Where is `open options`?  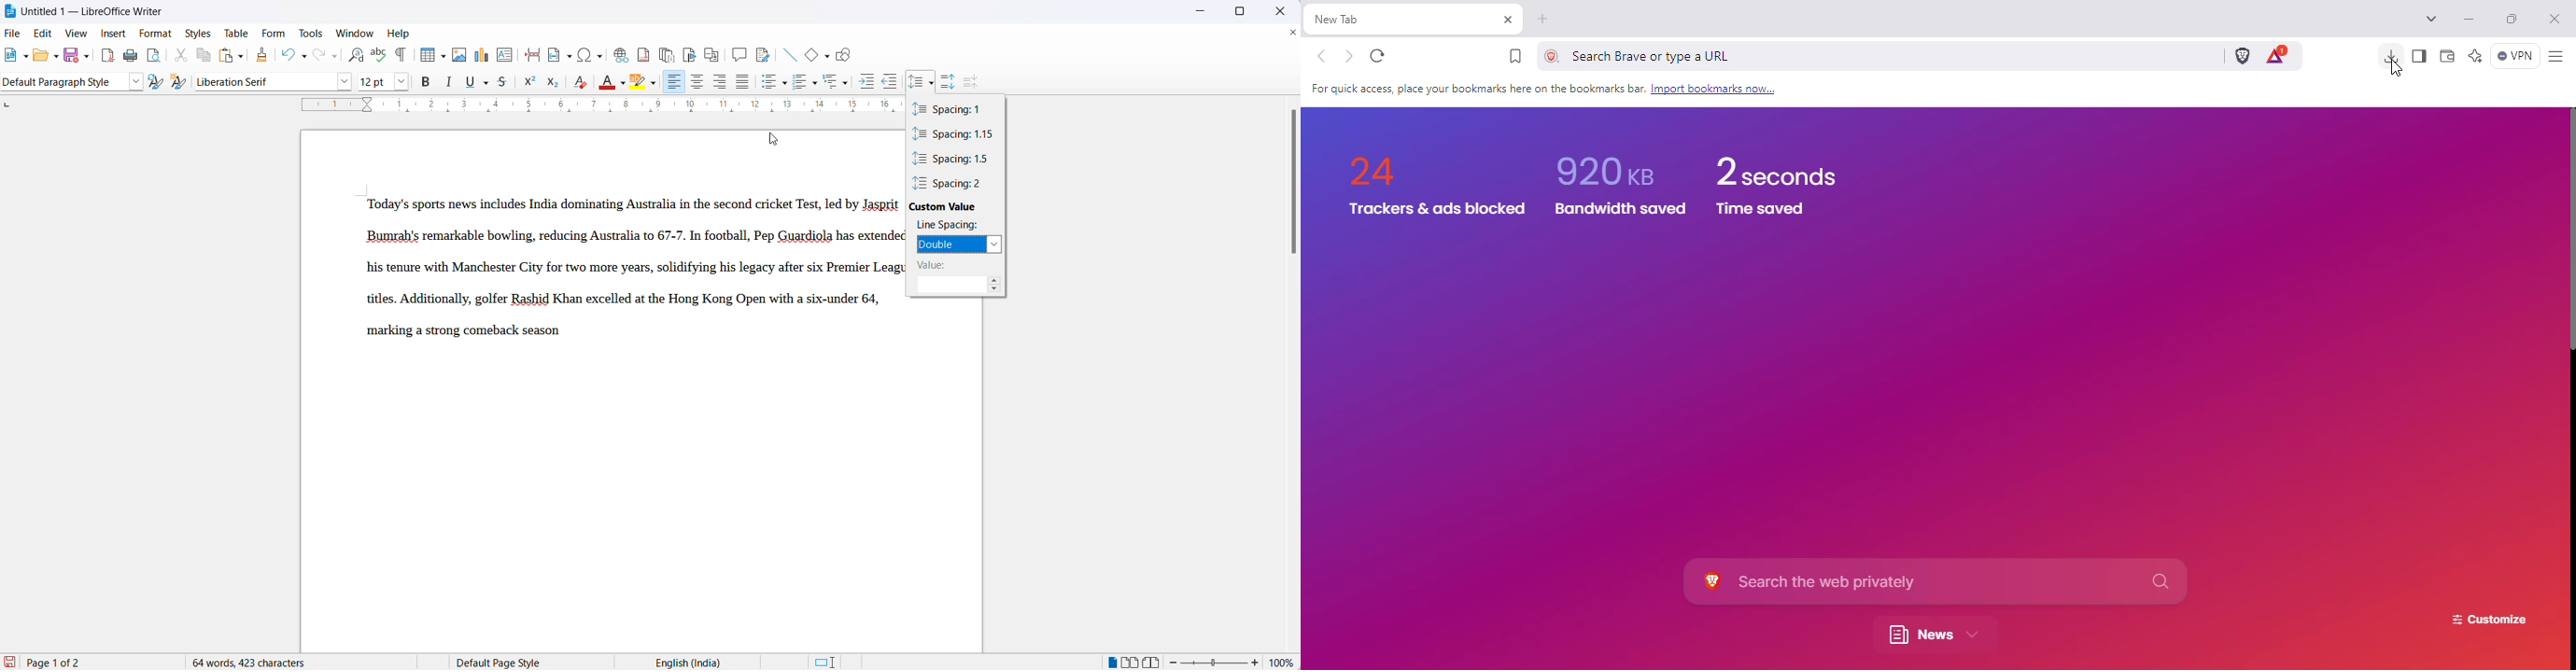
open options is located at coordinates (53, 56).